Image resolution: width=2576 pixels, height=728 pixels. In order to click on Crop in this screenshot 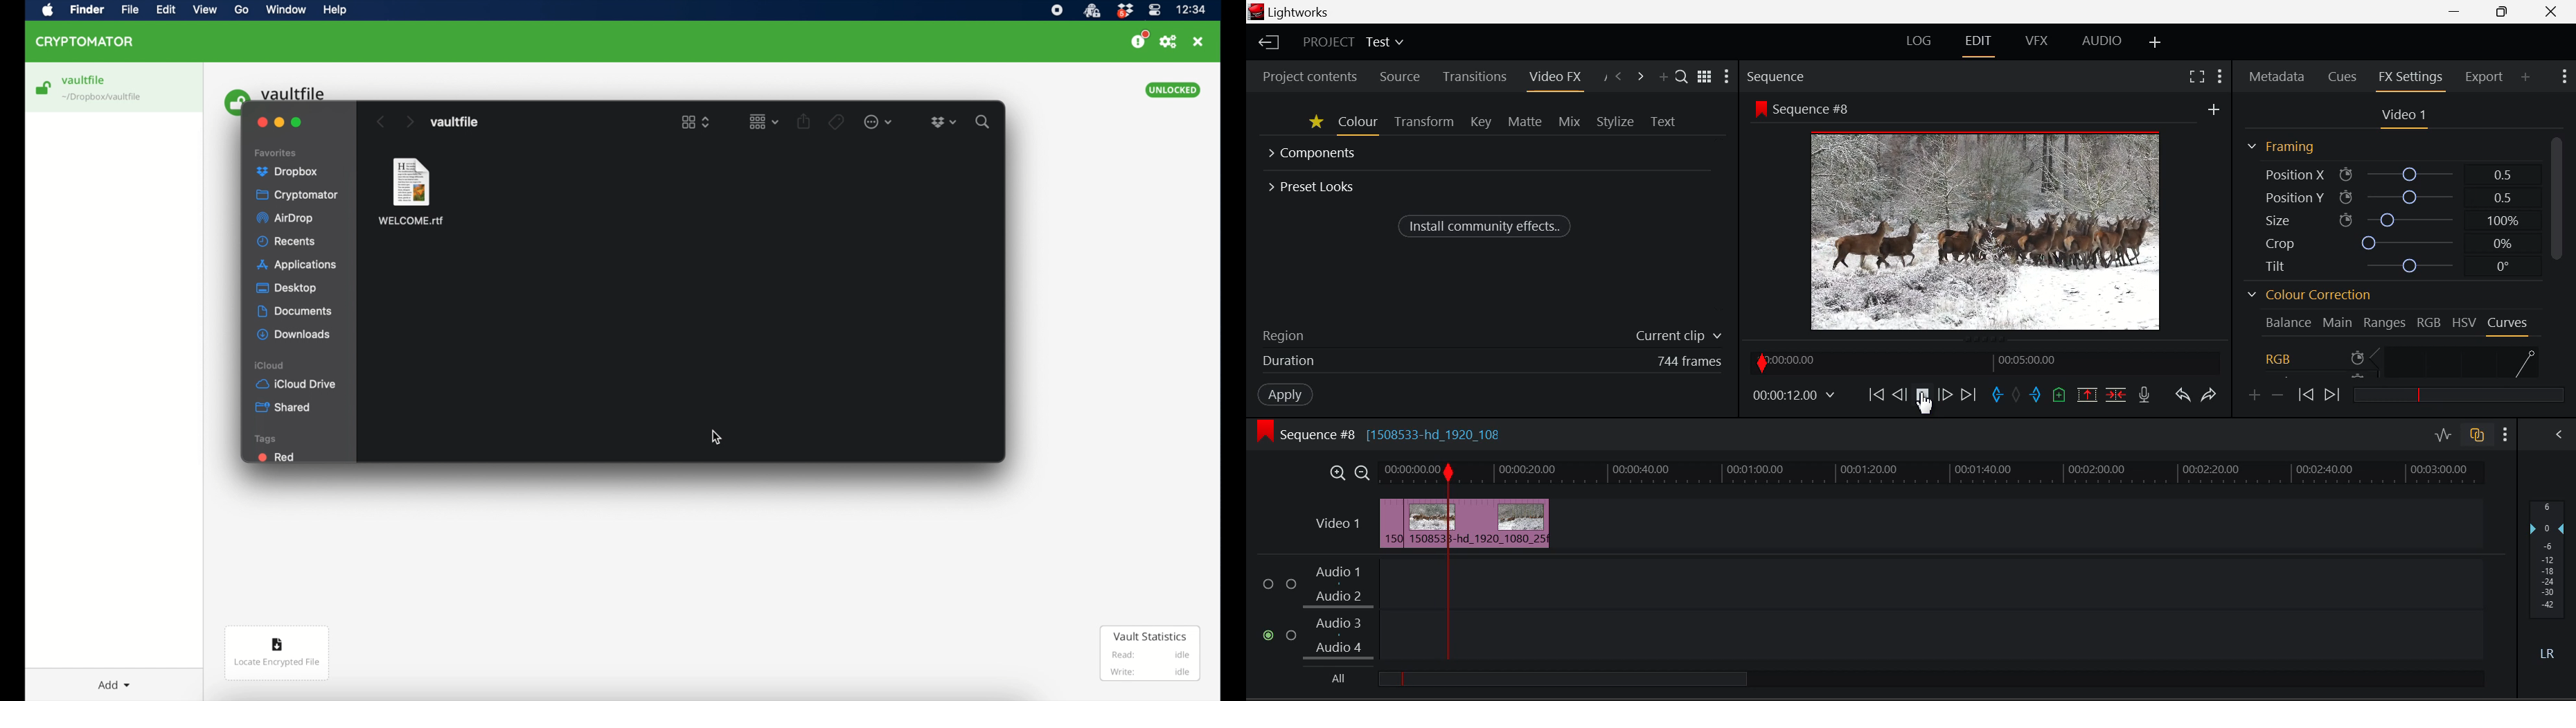, I will do `click(2386, 242)`.